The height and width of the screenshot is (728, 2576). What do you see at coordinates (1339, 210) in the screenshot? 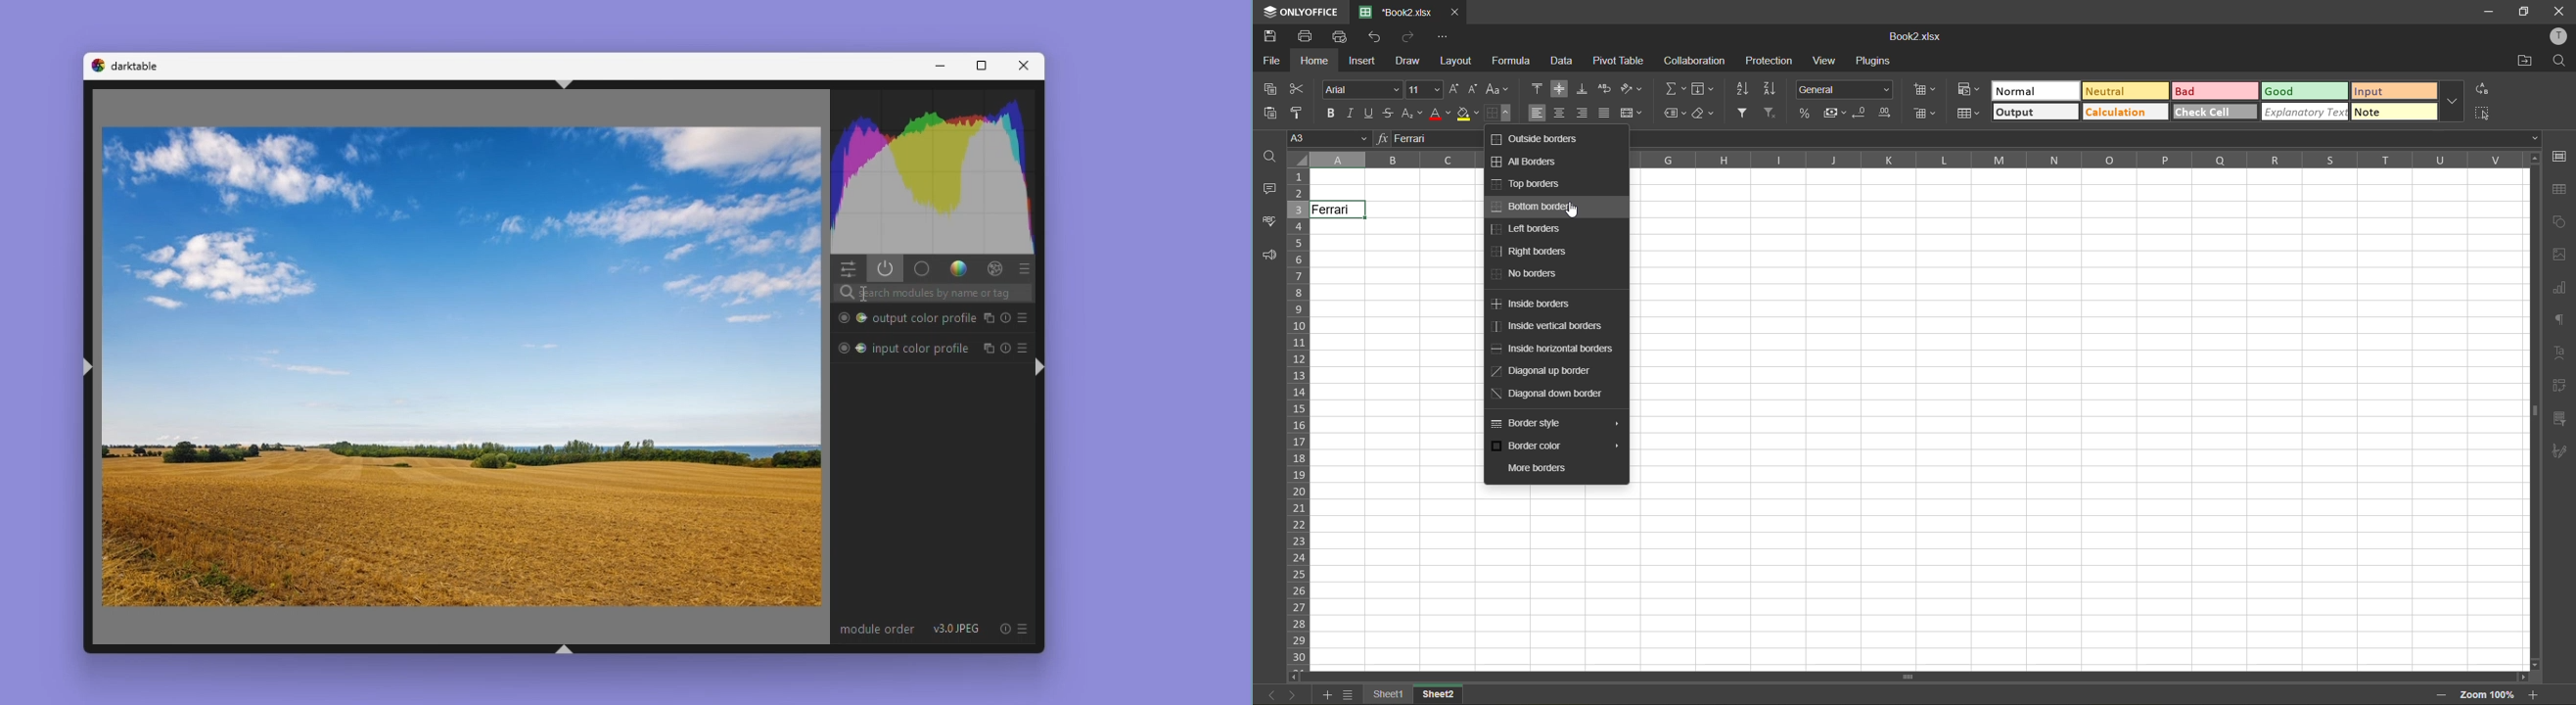
I see `Ferrari` at bounding box center [1339, 210].